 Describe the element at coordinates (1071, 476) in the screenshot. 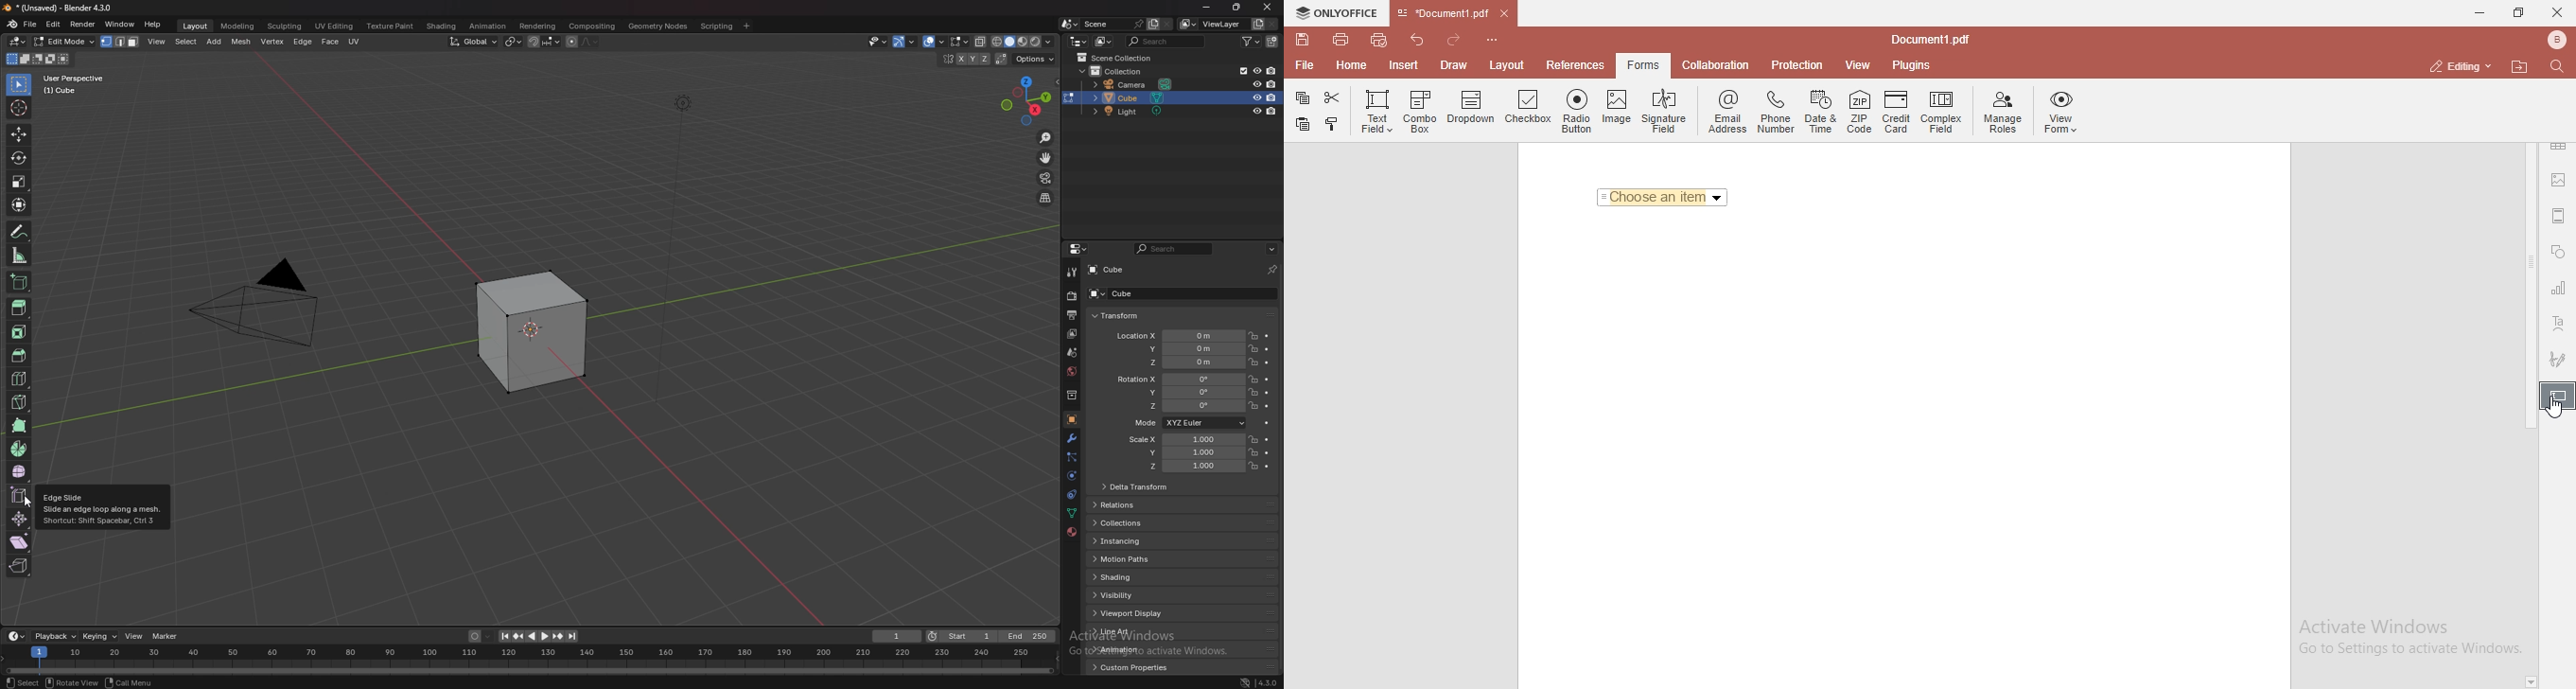

I see `physics` at that location.